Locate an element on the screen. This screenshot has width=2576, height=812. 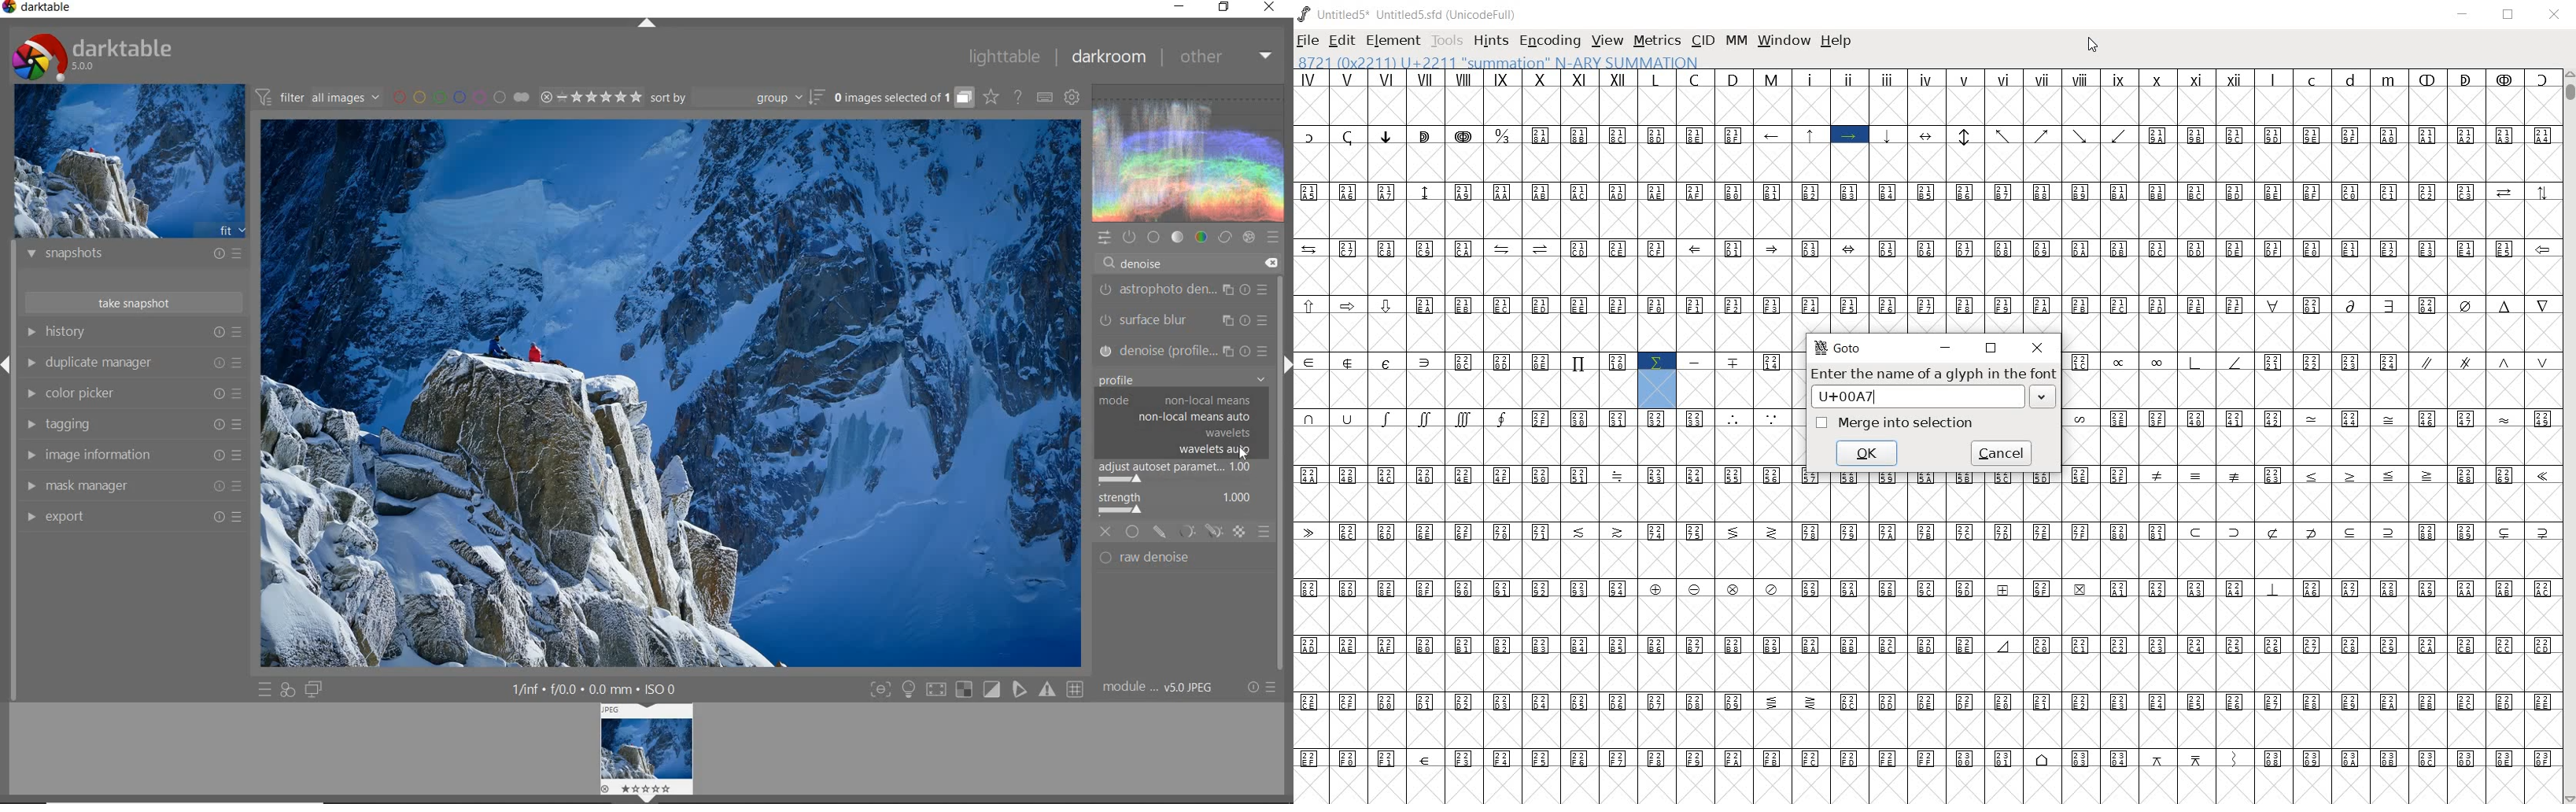
special symbols is located at coordinates (1930, 644).